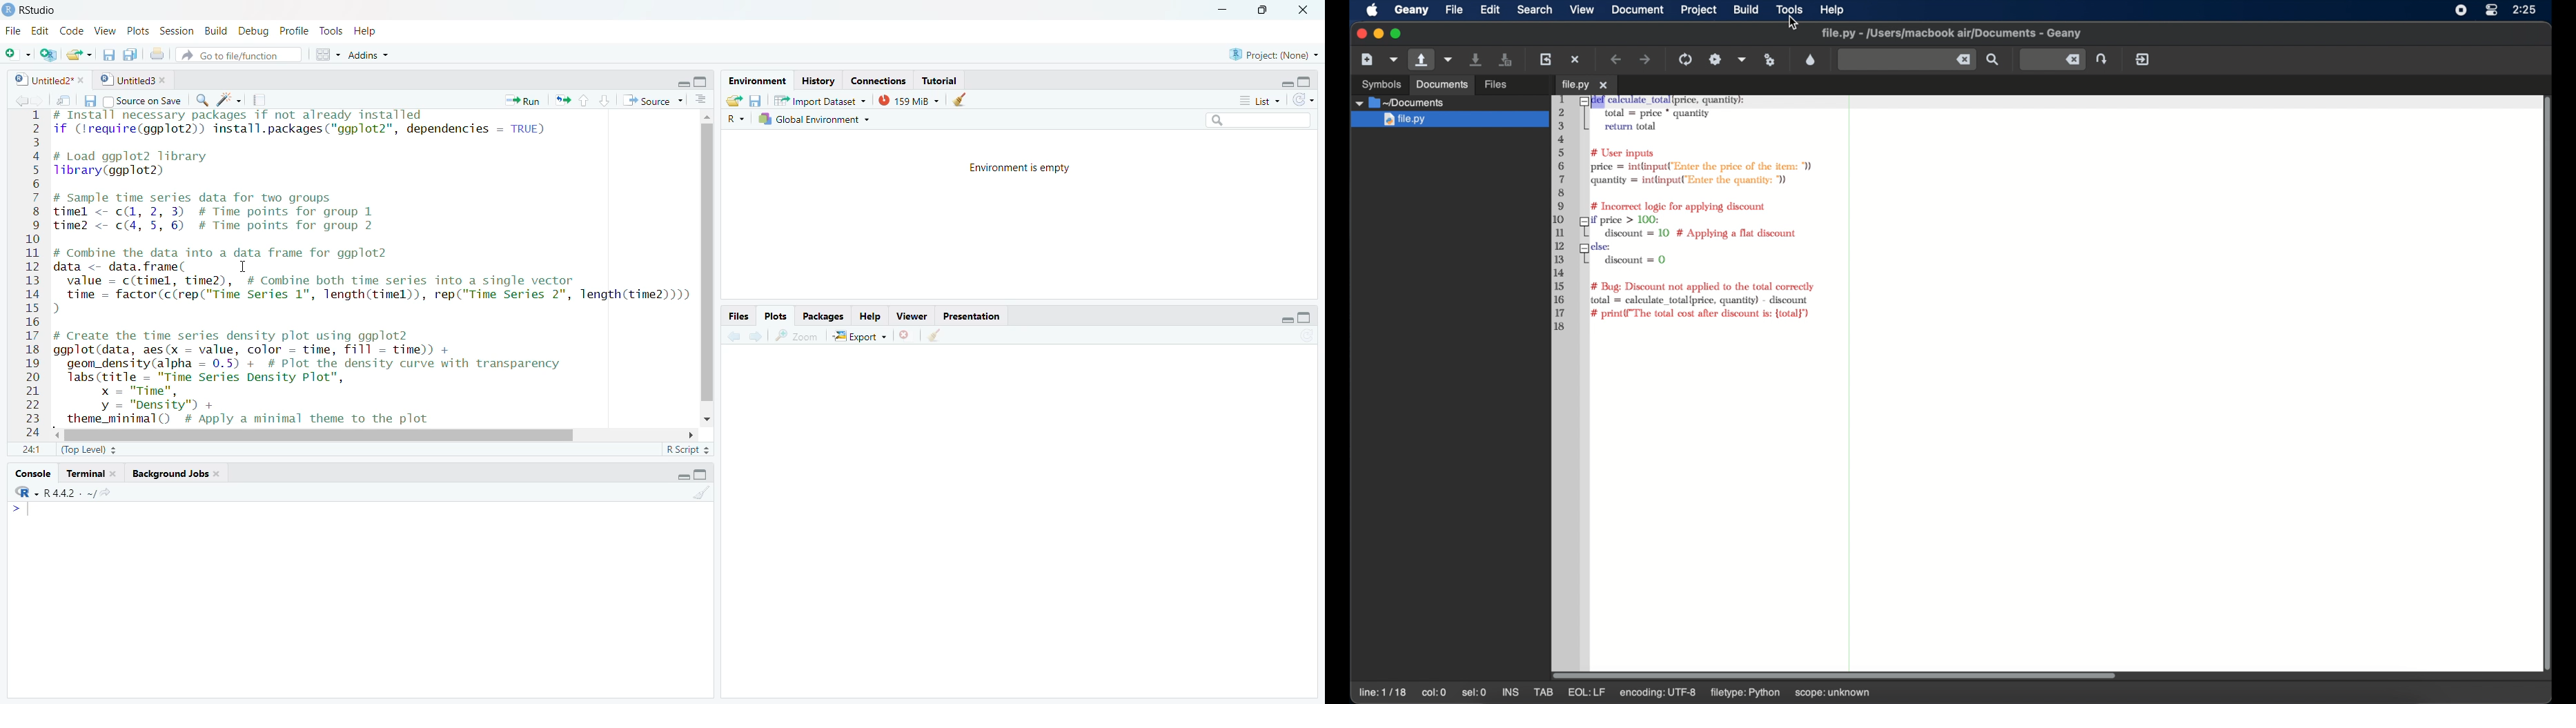 This screenshot has height=728, width=2576. What do you see at coordinates (1994, 60) in the screenshot?
I see `search` at bounding box center [1994, 60].